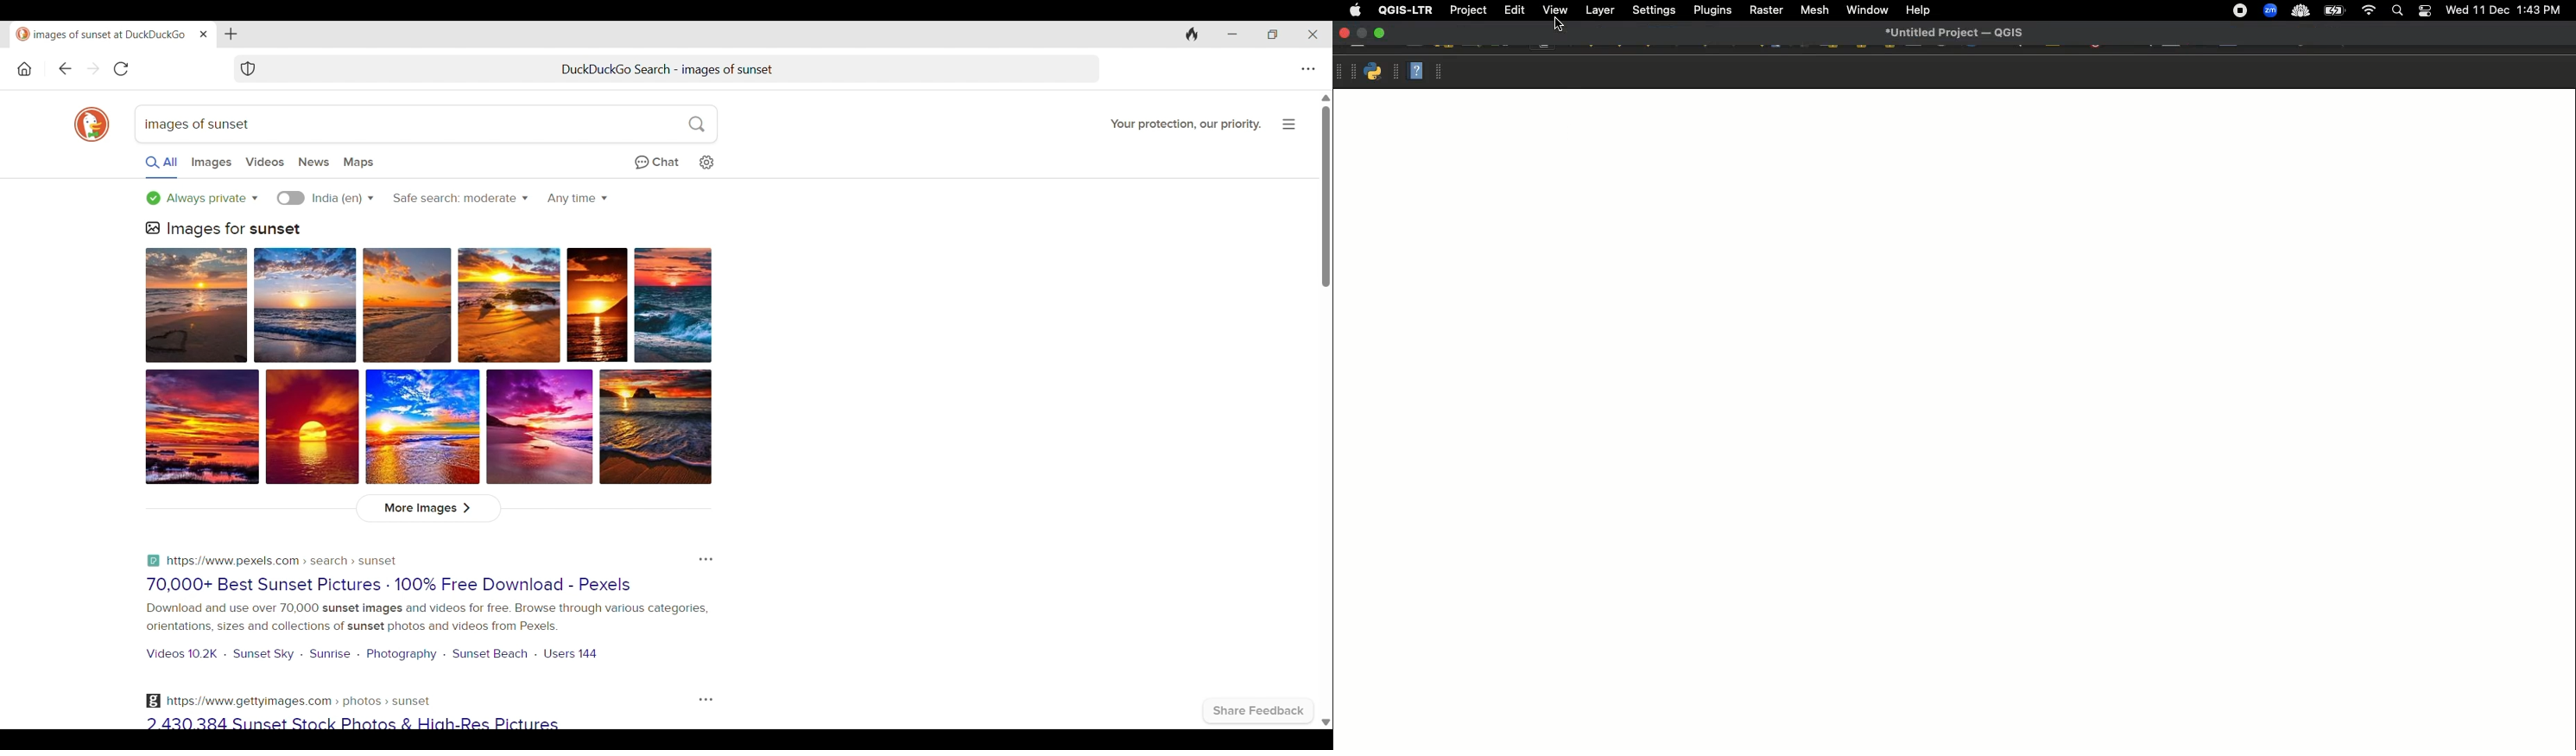 The width and height of the screenshot is (2576, 756). I want to click on Refresh current page, so click(121, 69).